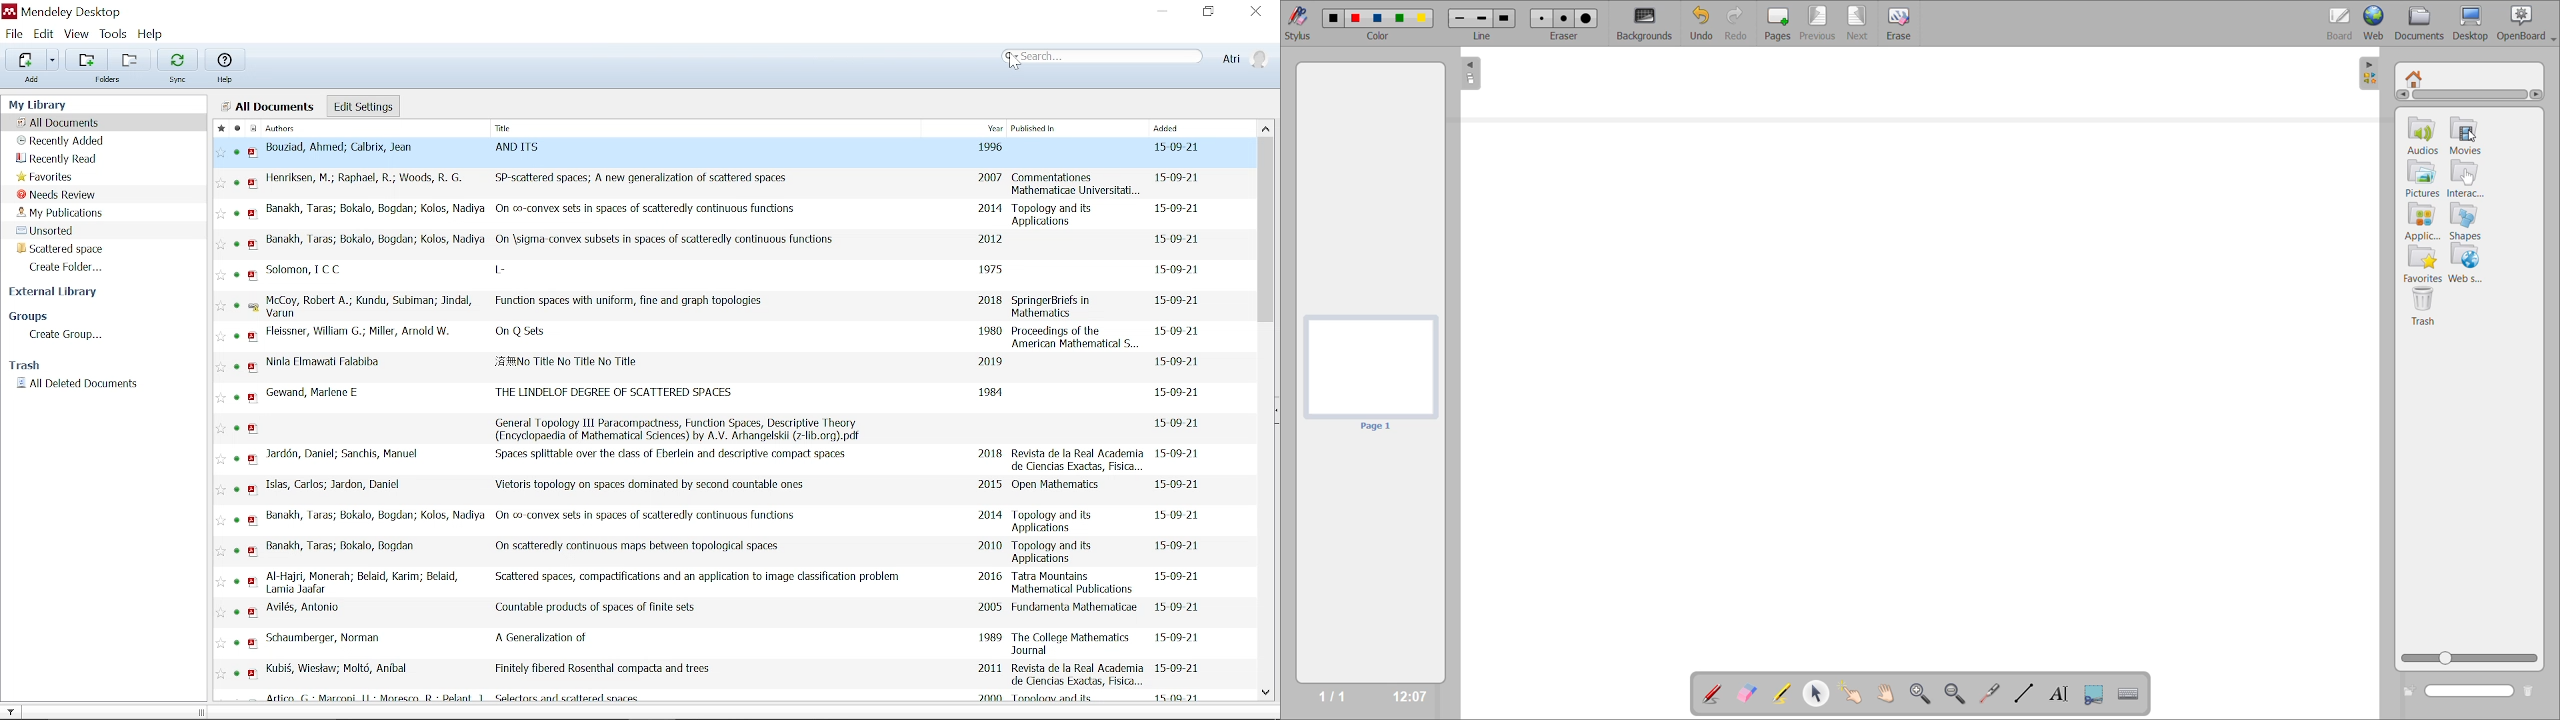 The width and height of the screenshot is (2576, 728). What do you see at coordinates (58, 248) in the screenshot?
I see `Scattered space` at bounding box center [58, 248].